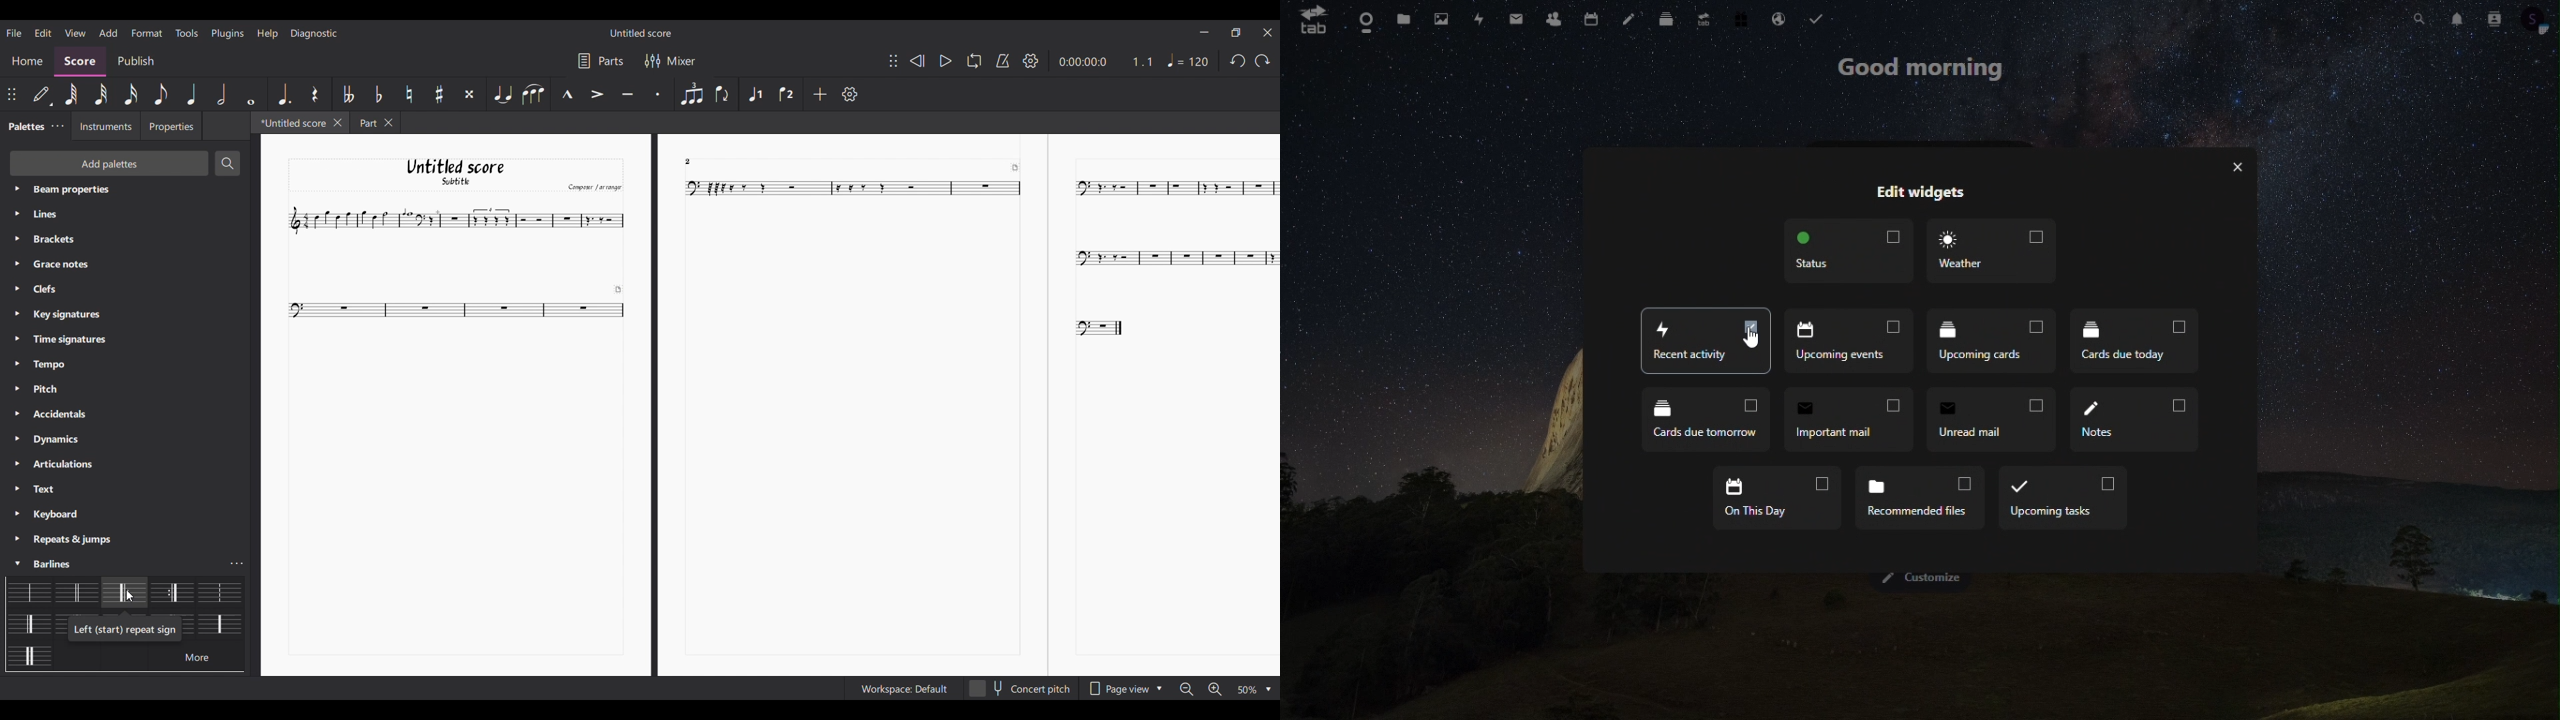  I want to click on Zoom out, so click(1186, 689).